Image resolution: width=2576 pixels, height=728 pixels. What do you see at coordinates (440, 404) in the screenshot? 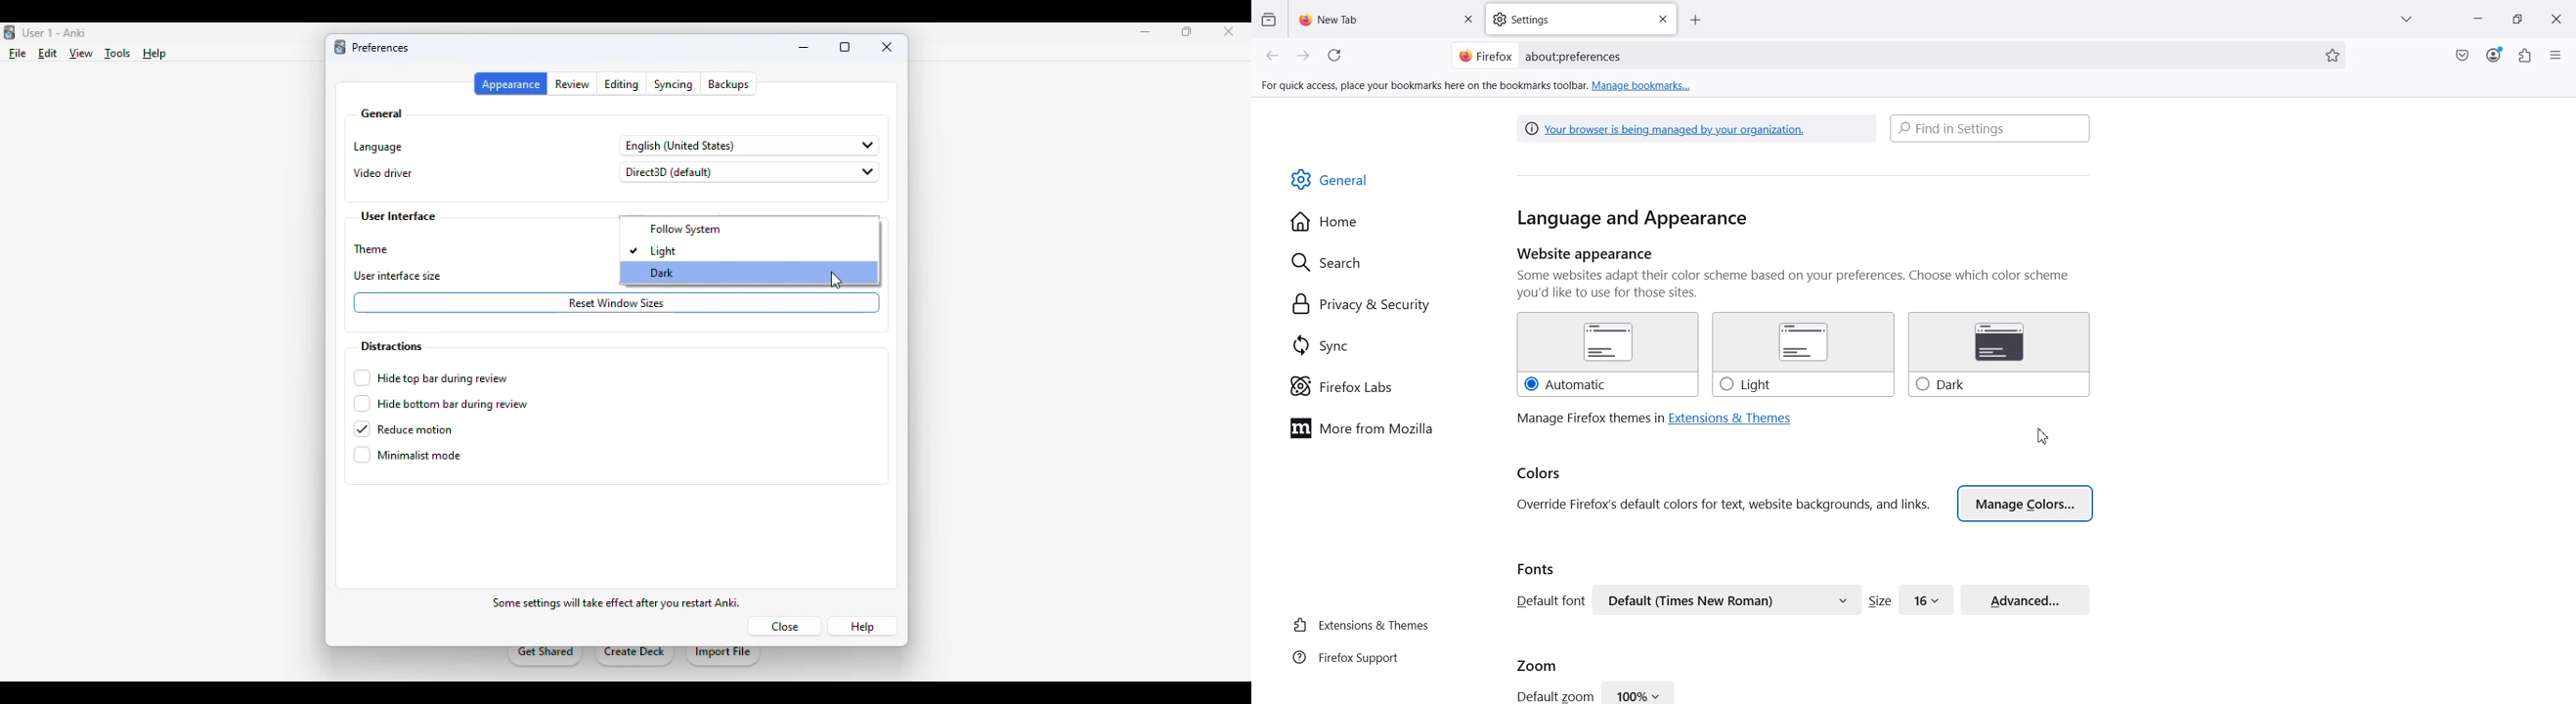
I see `hide bottom bar during review` at bounding box center [440, 404].